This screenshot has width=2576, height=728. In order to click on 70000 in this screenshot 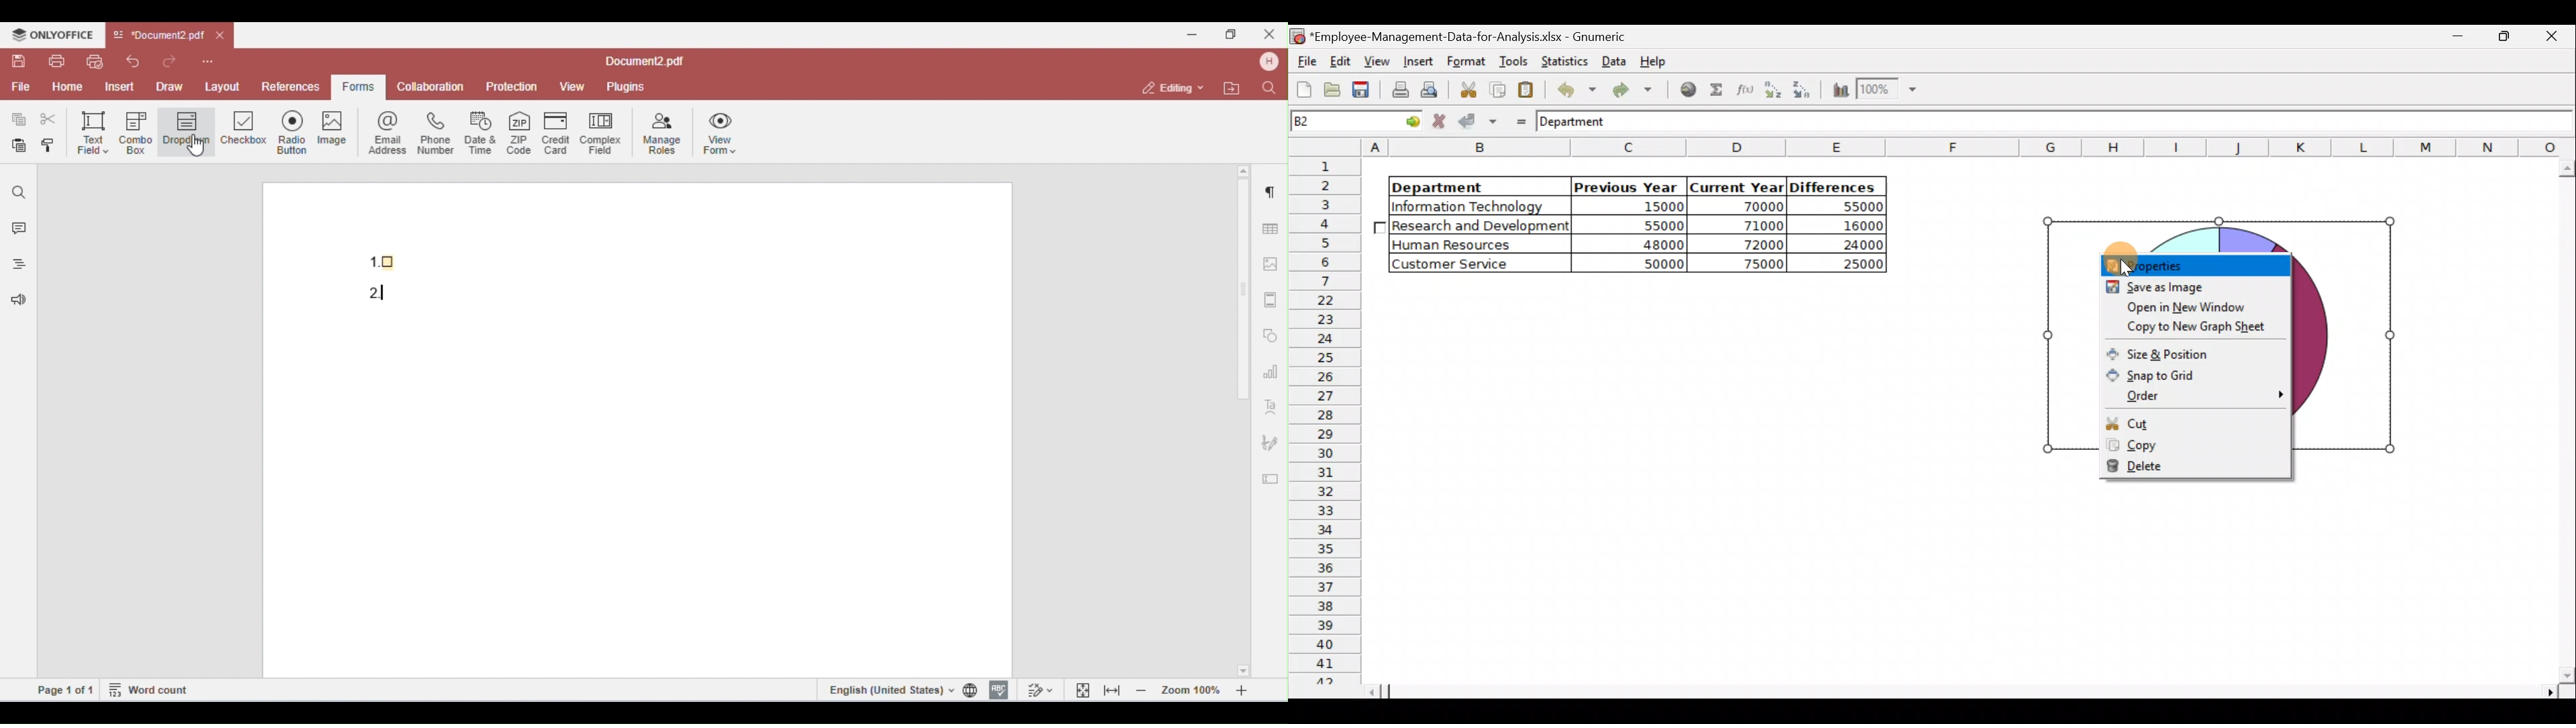, I will do `click(1751, 206)`.